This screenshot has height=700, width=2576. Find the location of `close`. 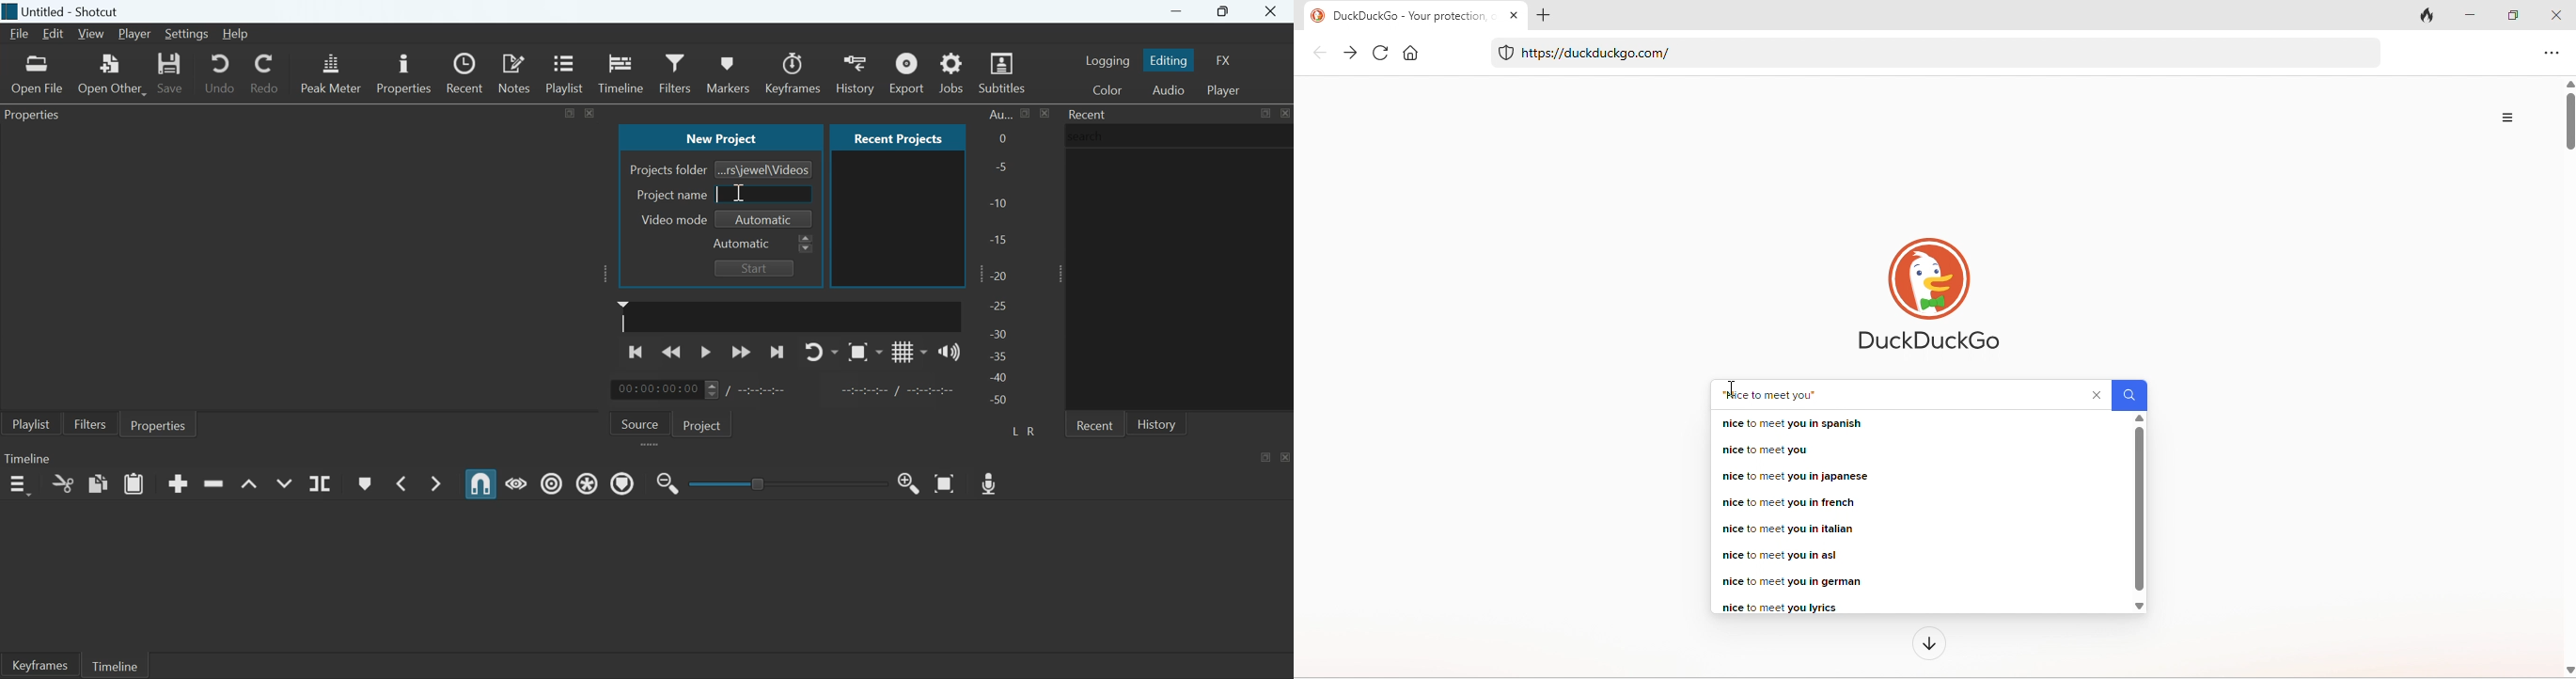

close is located at coordinates (1513, 14).